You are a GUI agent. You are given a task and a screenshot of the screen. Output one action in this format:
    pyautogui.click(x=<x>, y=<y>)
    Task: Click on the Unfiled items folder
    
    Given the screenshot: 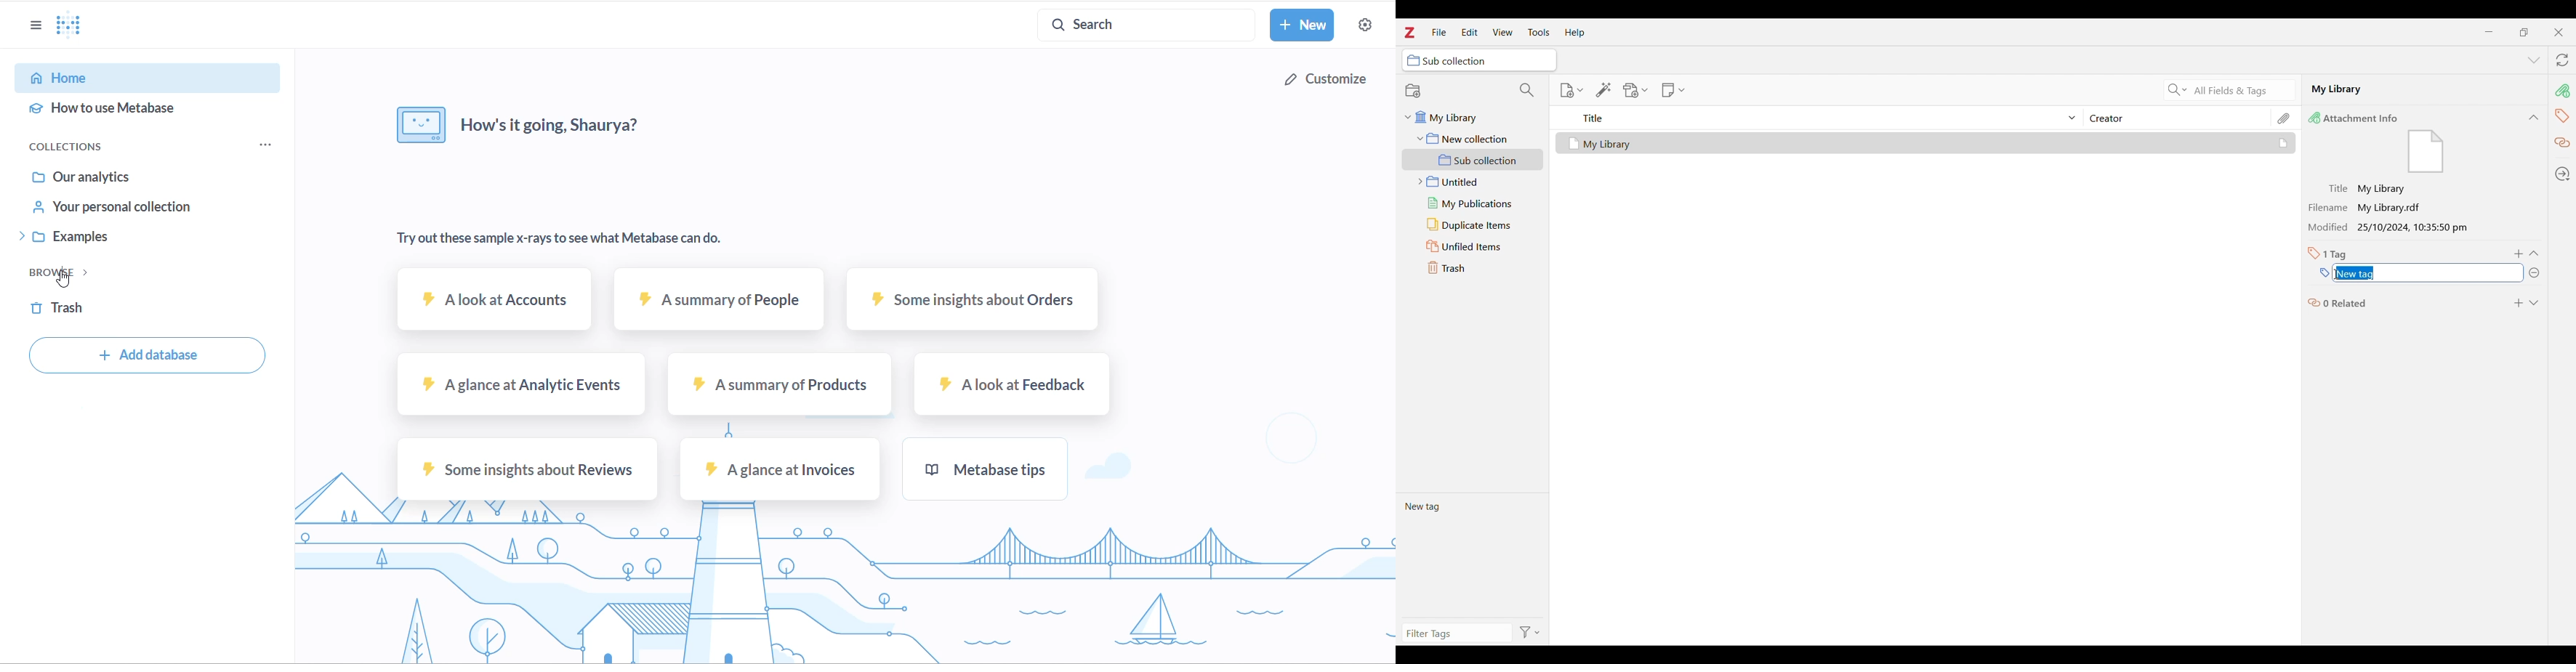 What is the action you would take?
    pyautogui.click(x=1472, y=246)
    